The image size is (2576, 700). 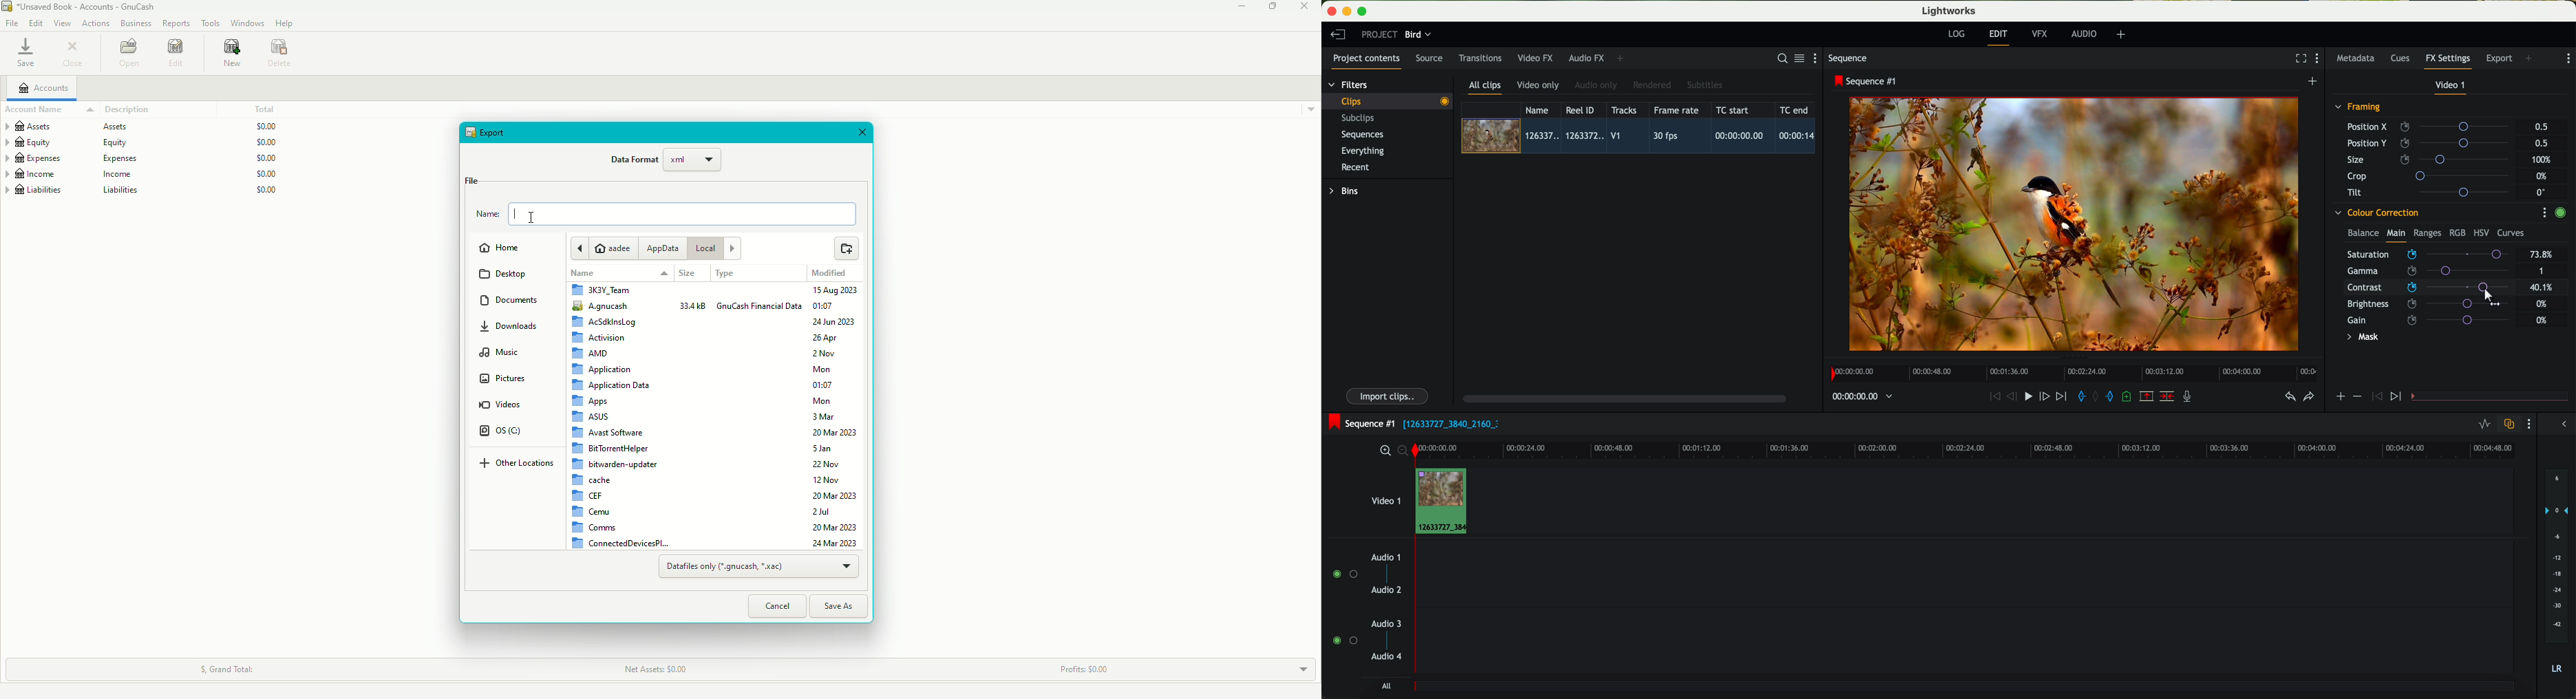 I want to click on undo, so click(x=2290, y=397).